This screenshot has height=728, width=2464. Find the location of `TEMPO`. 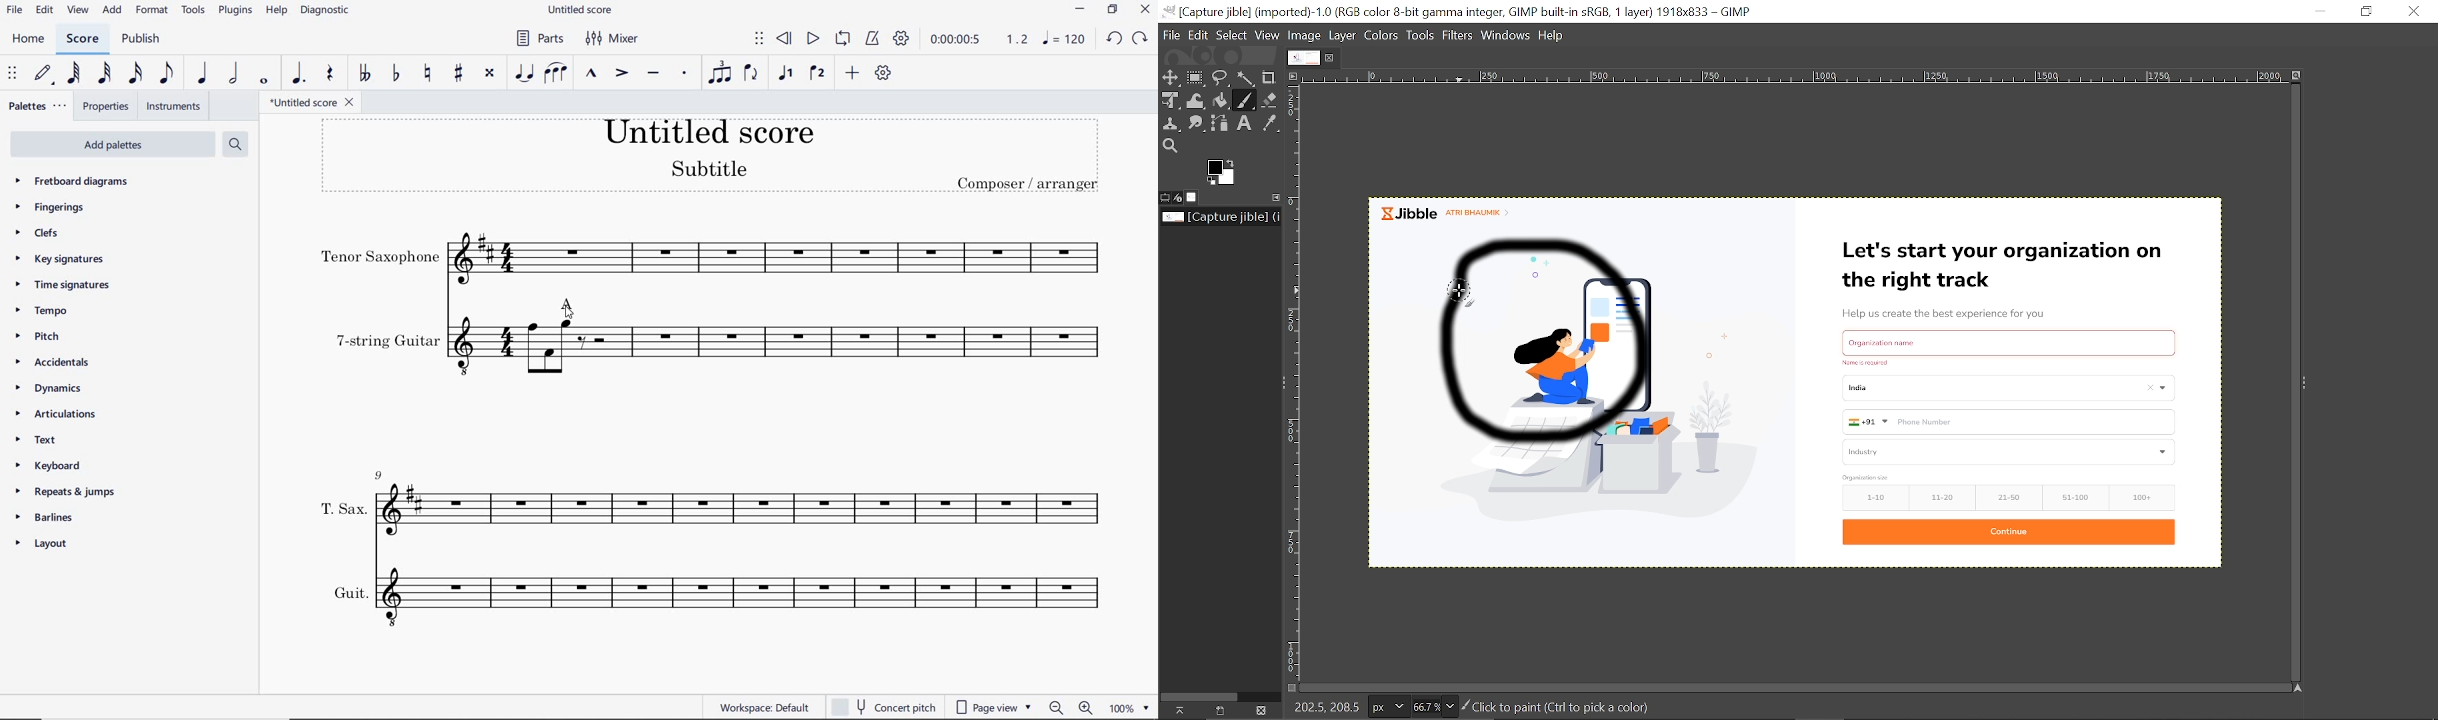

TEMPO is located at coordinates (48, 310).